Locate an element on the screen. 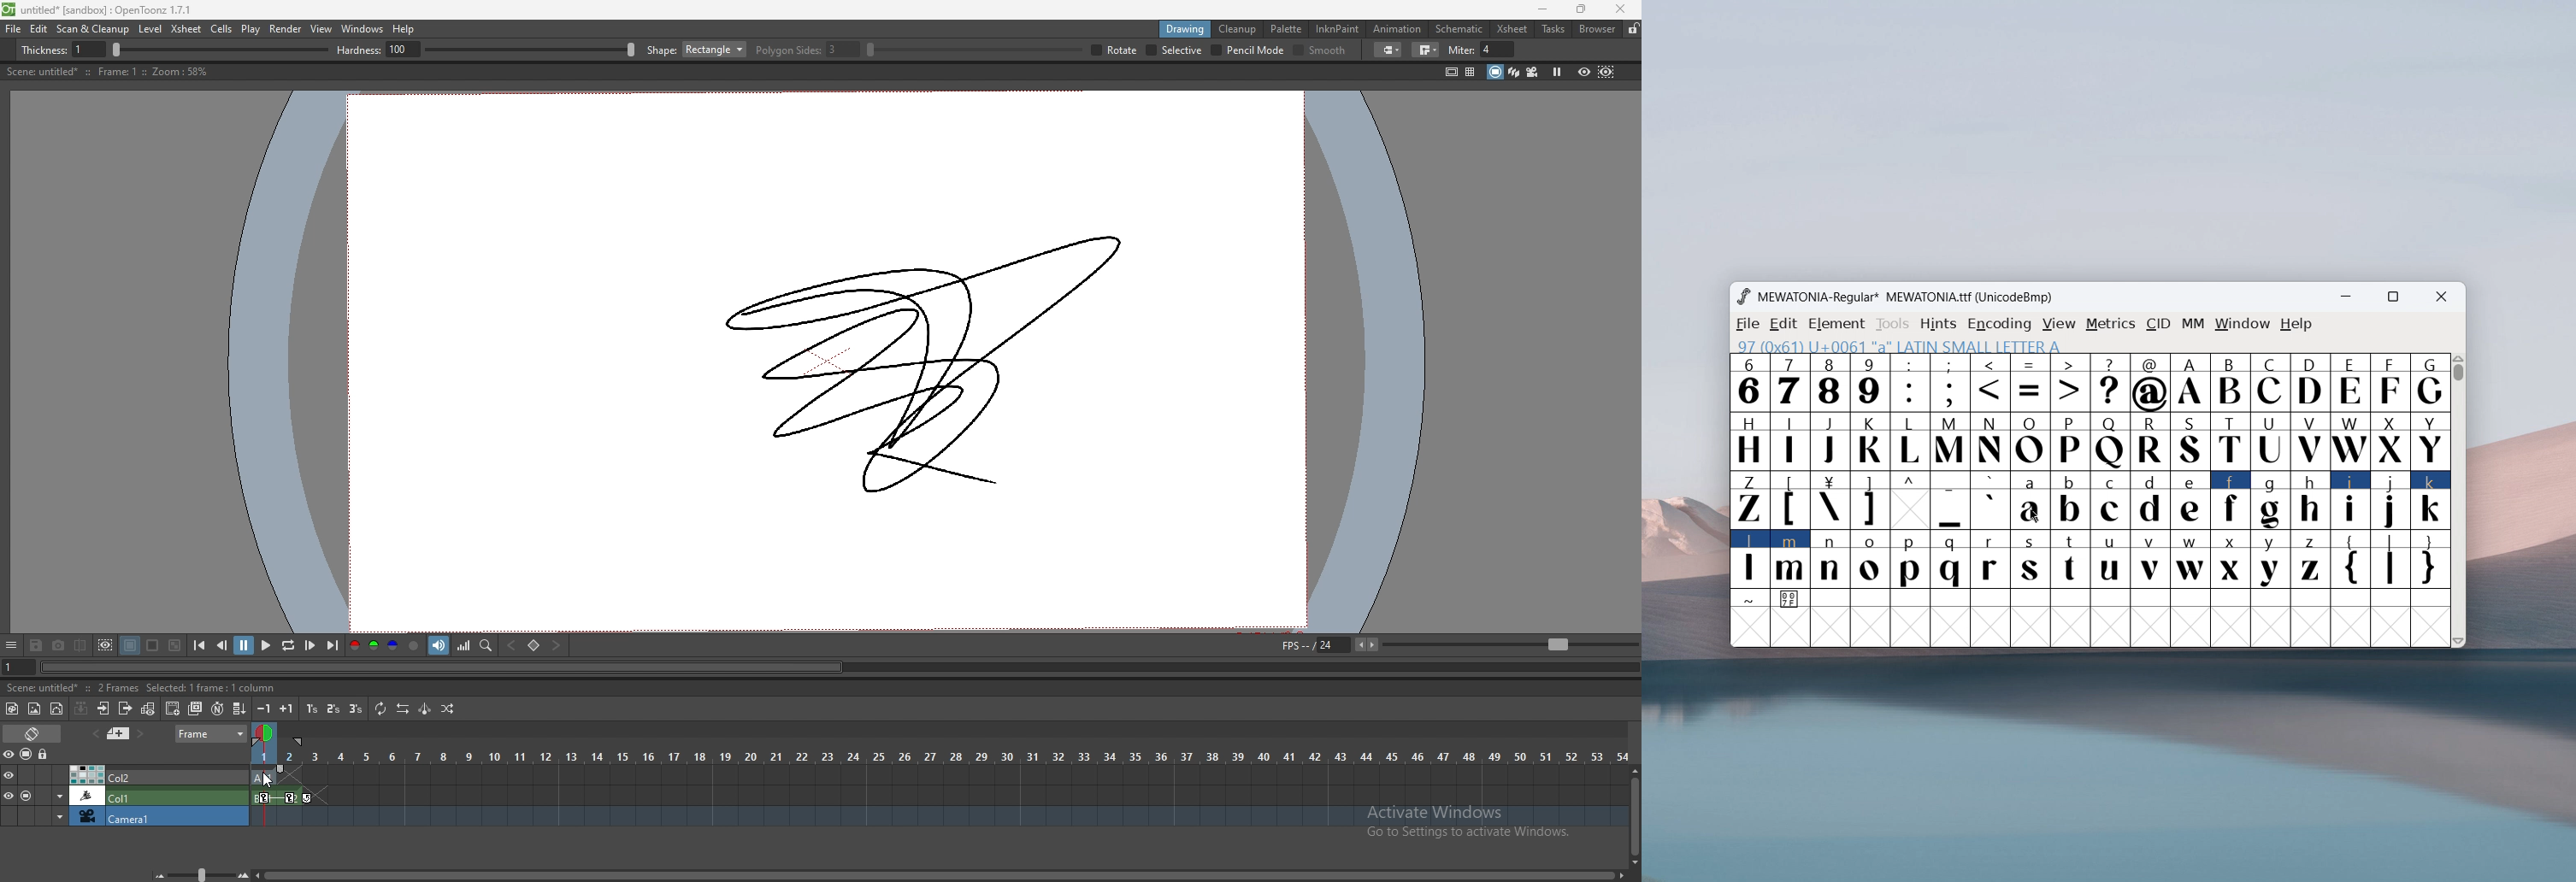 The width and height of the screenshot is (2576, 896). ? is located at coordinates (2110, 384).